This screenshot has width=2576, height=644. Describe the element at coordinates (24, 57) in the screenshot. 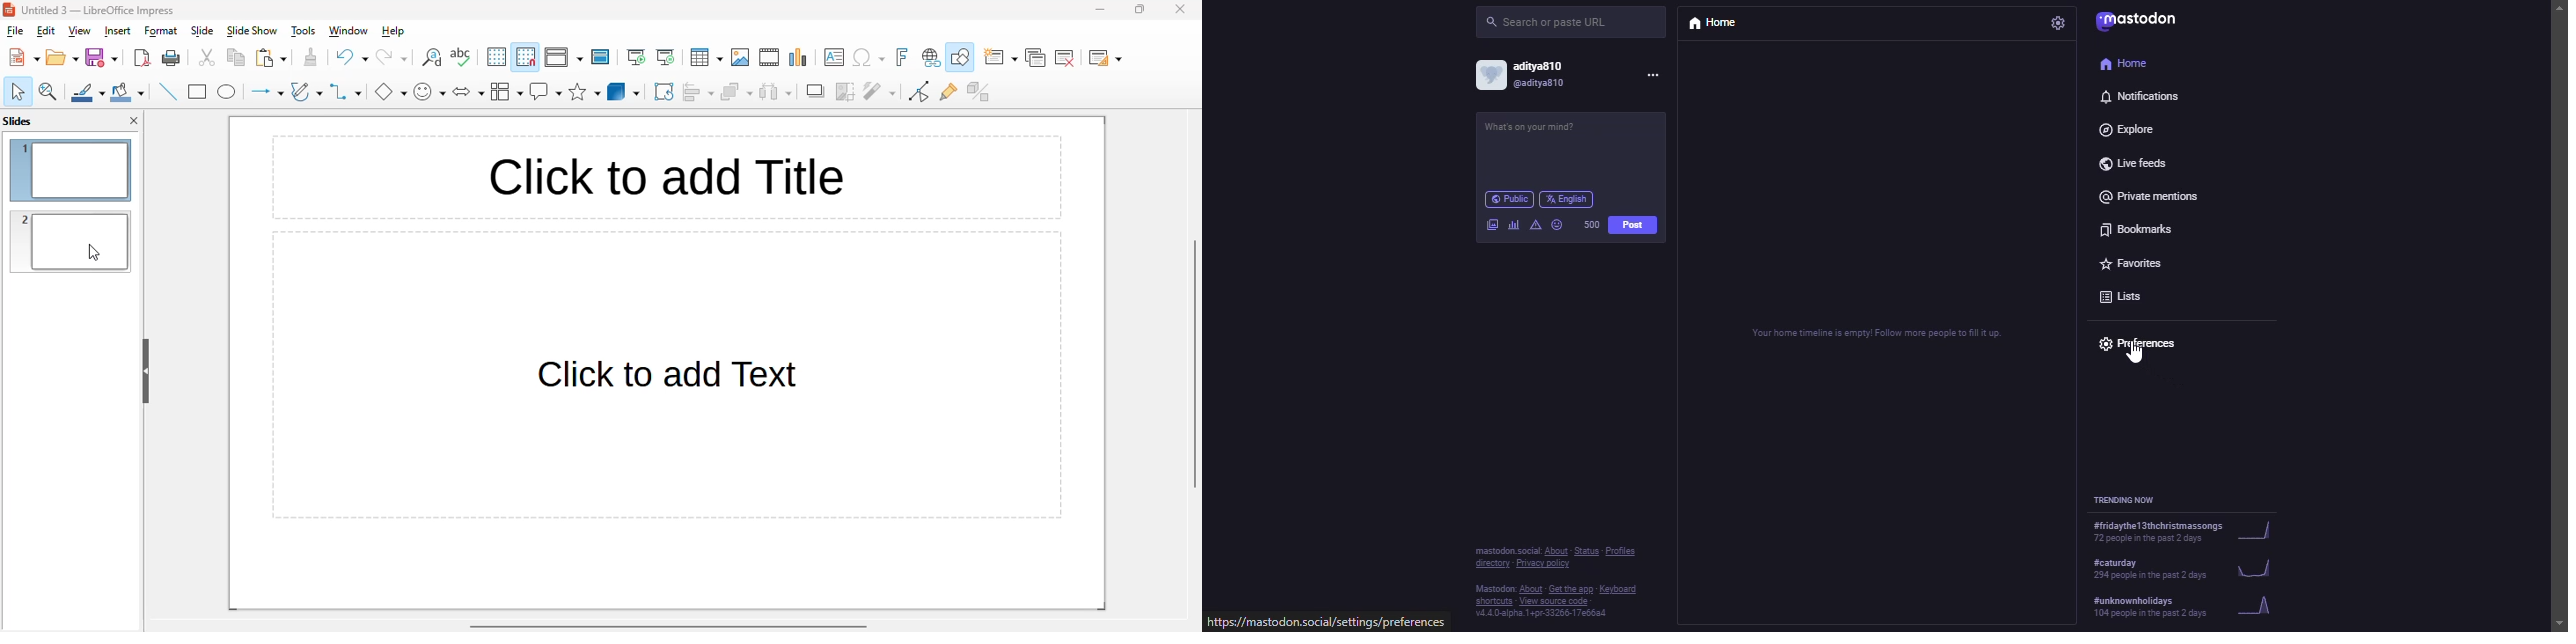

I see `new` at that location.